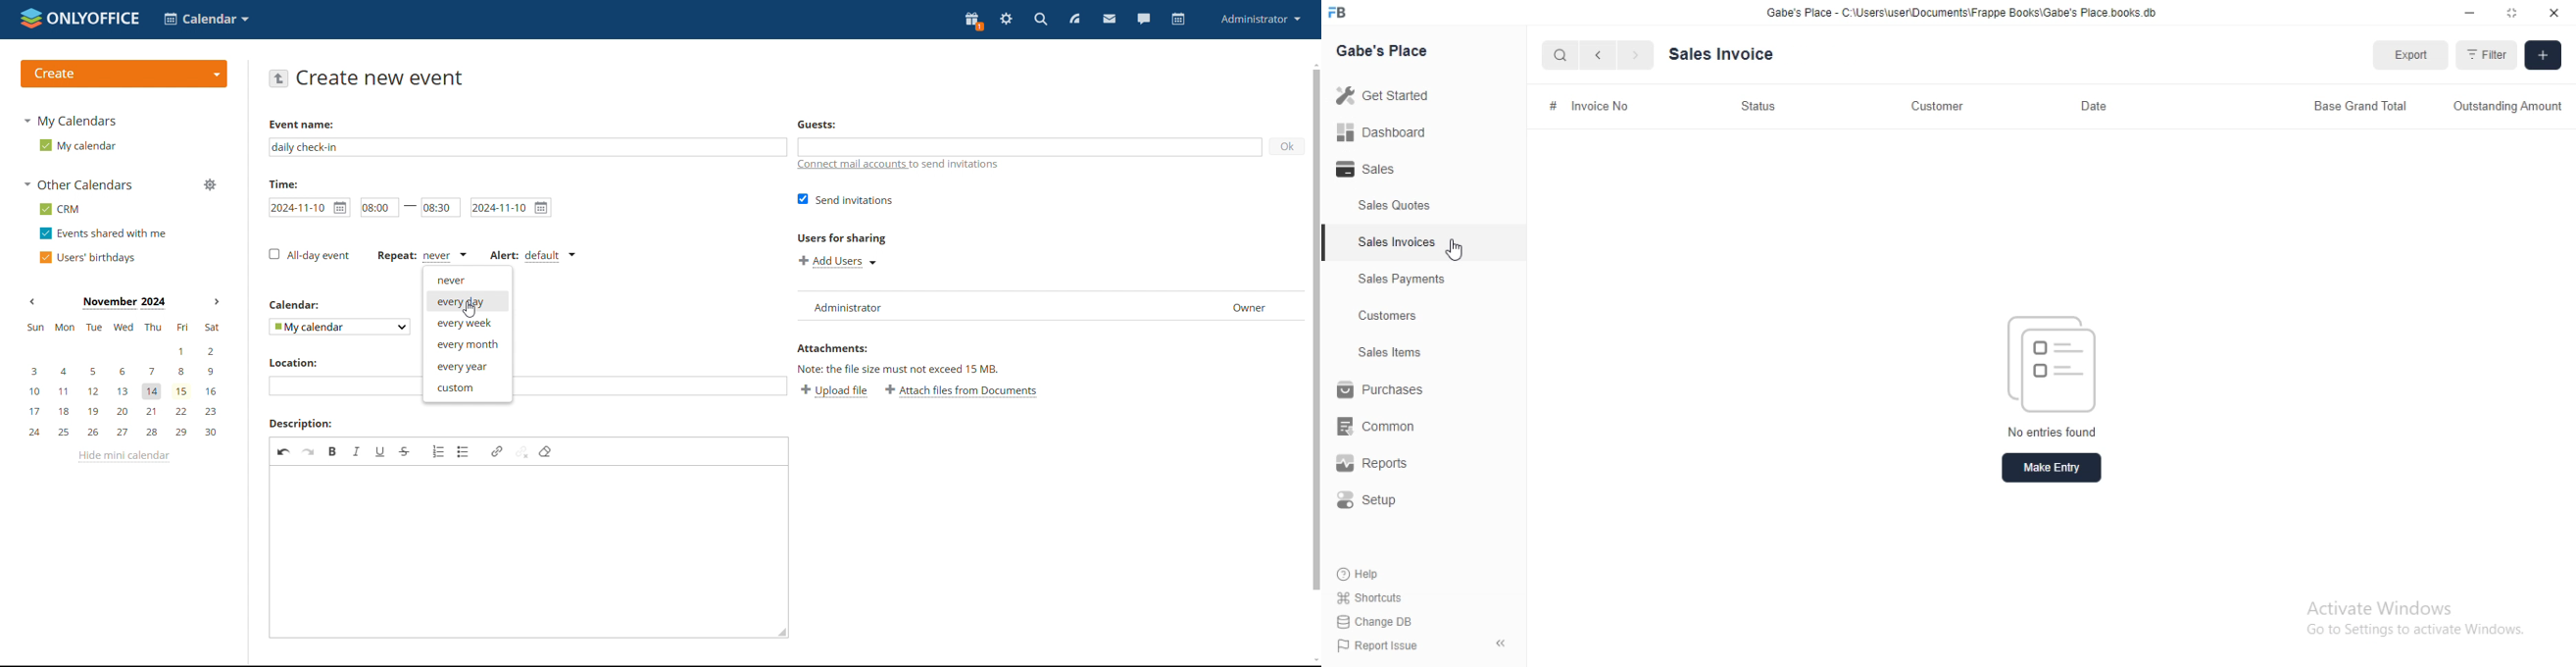 The image size is (2576, 672). What do you see at coordinates (1634, 53) in the screenshot?
I see `Next` at bounding box center [1634, 53].